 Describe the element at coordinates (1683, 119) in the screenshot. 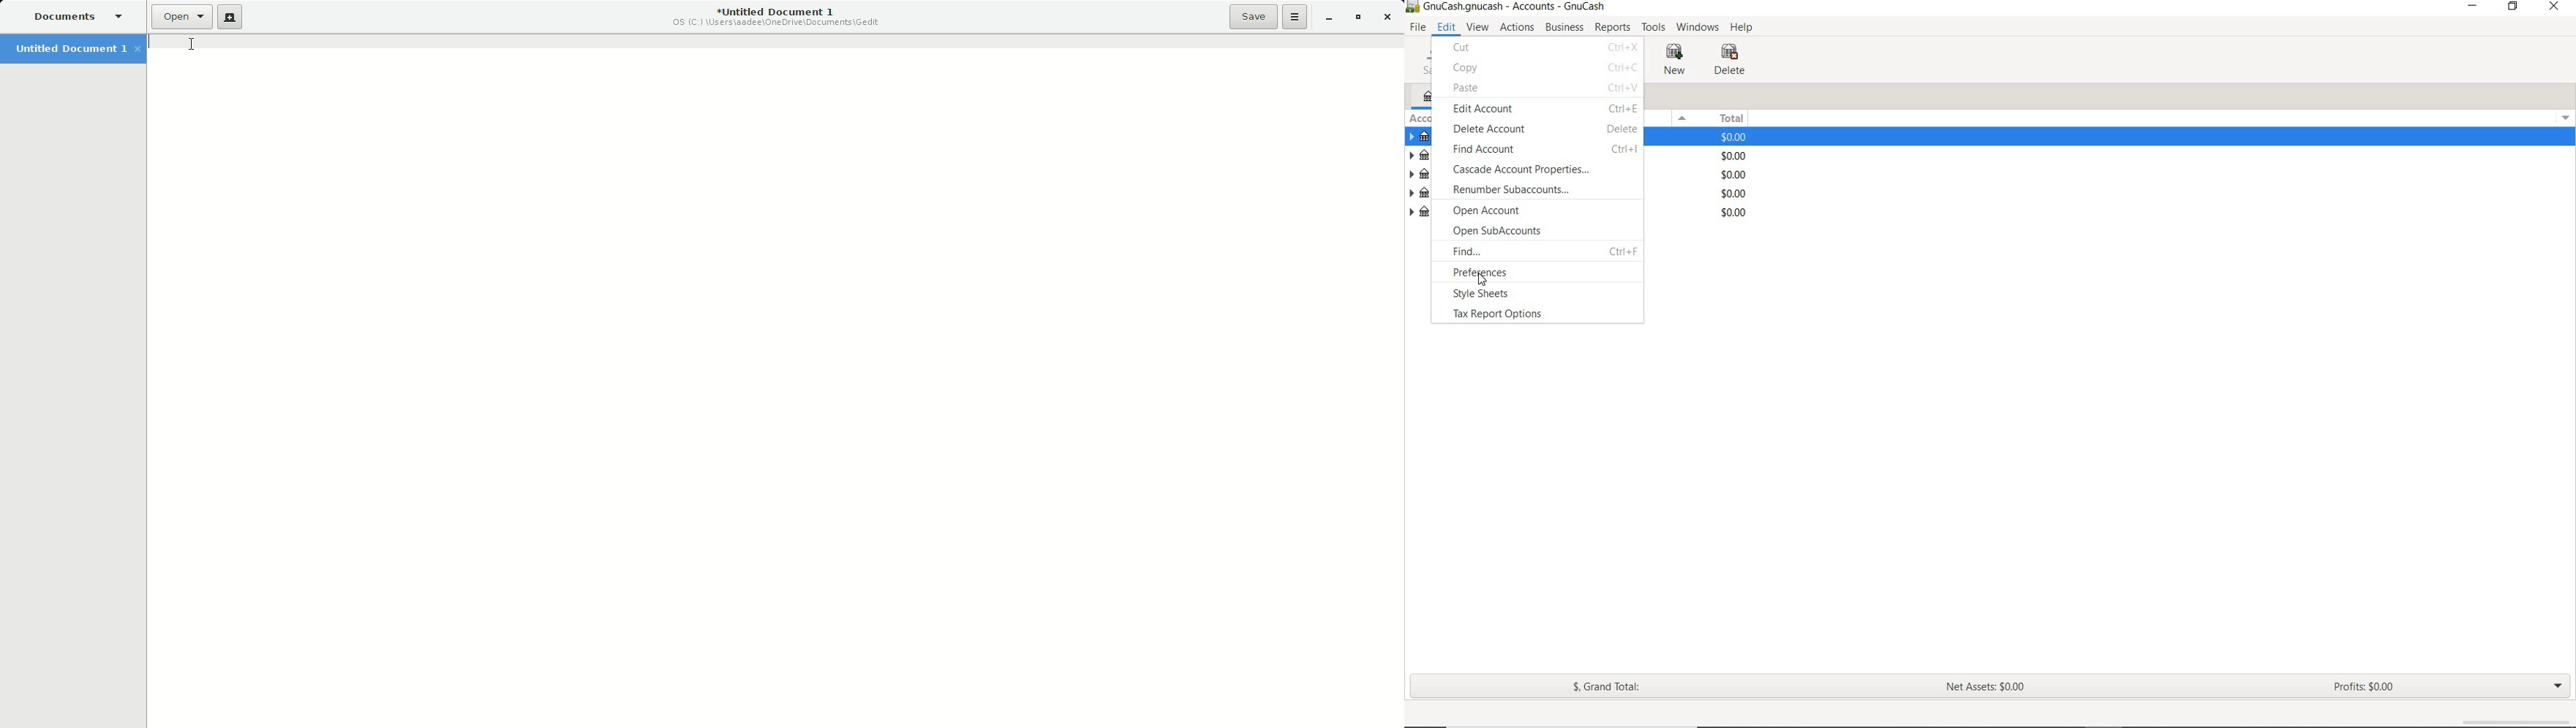

I see `Menu` at that location.